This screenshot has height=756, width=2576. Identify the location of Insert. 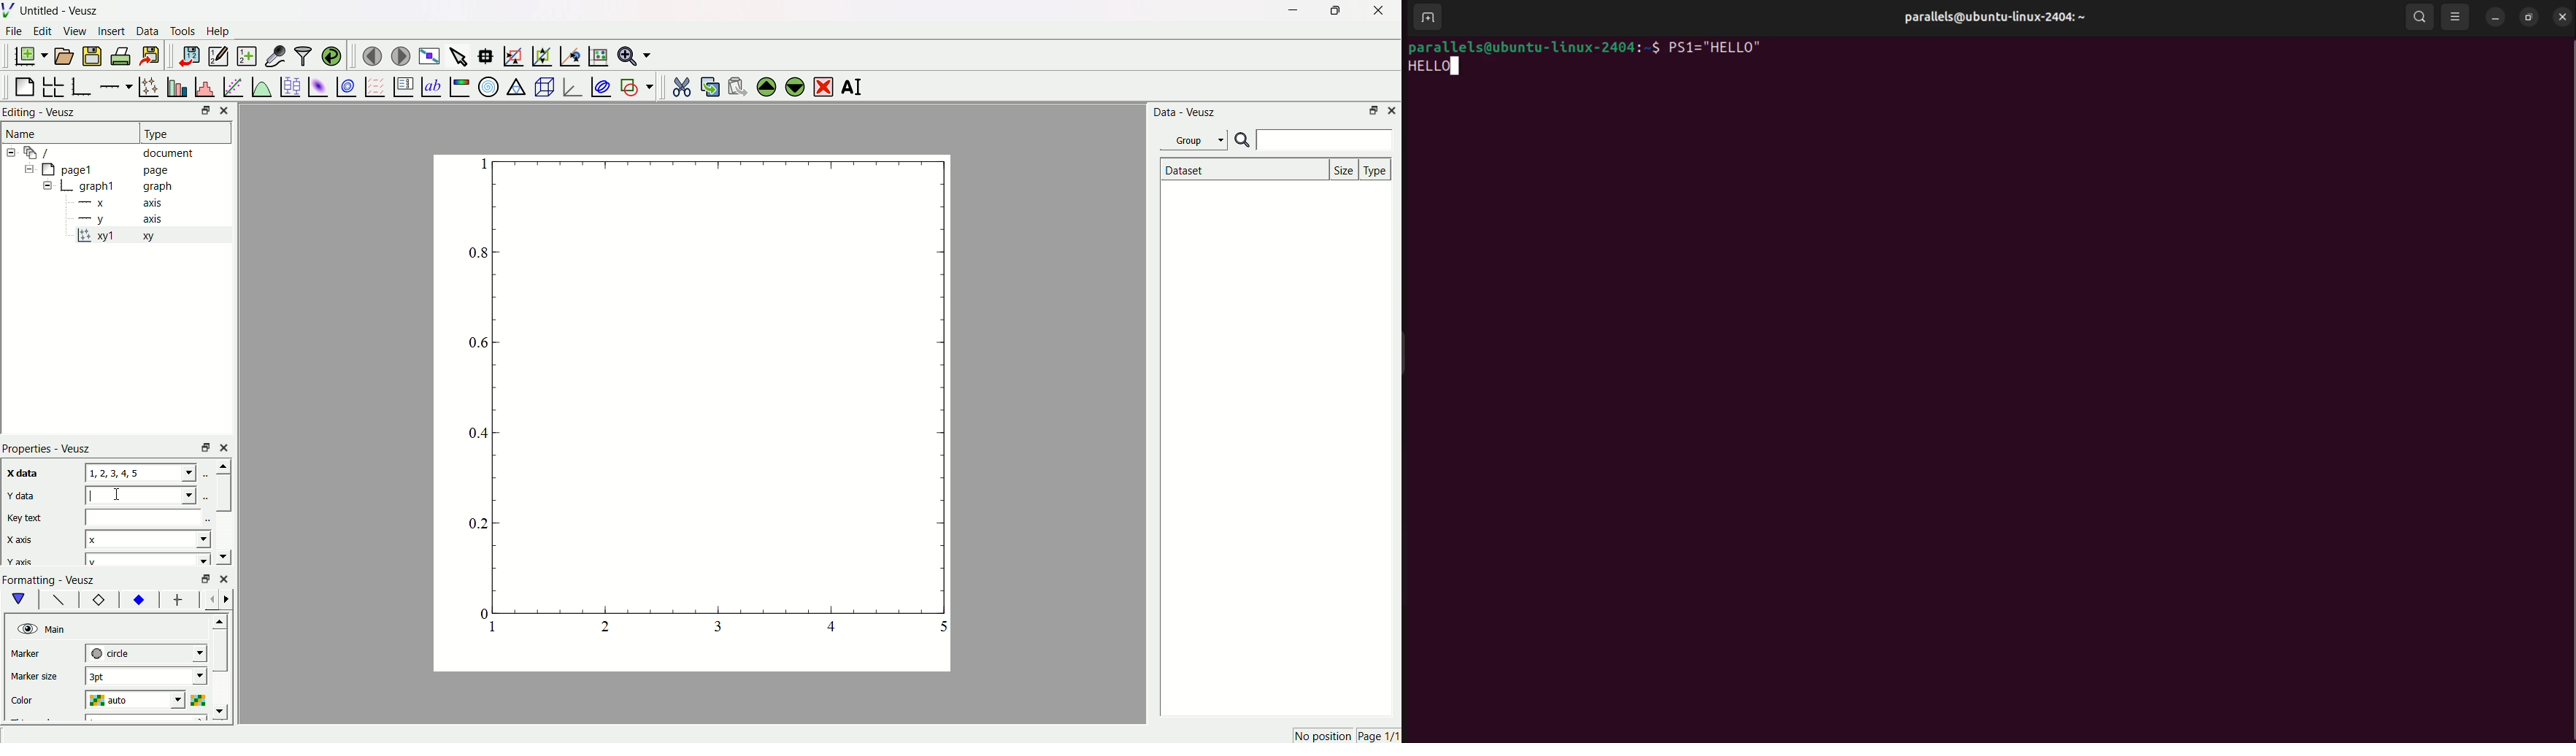
(112, 32).